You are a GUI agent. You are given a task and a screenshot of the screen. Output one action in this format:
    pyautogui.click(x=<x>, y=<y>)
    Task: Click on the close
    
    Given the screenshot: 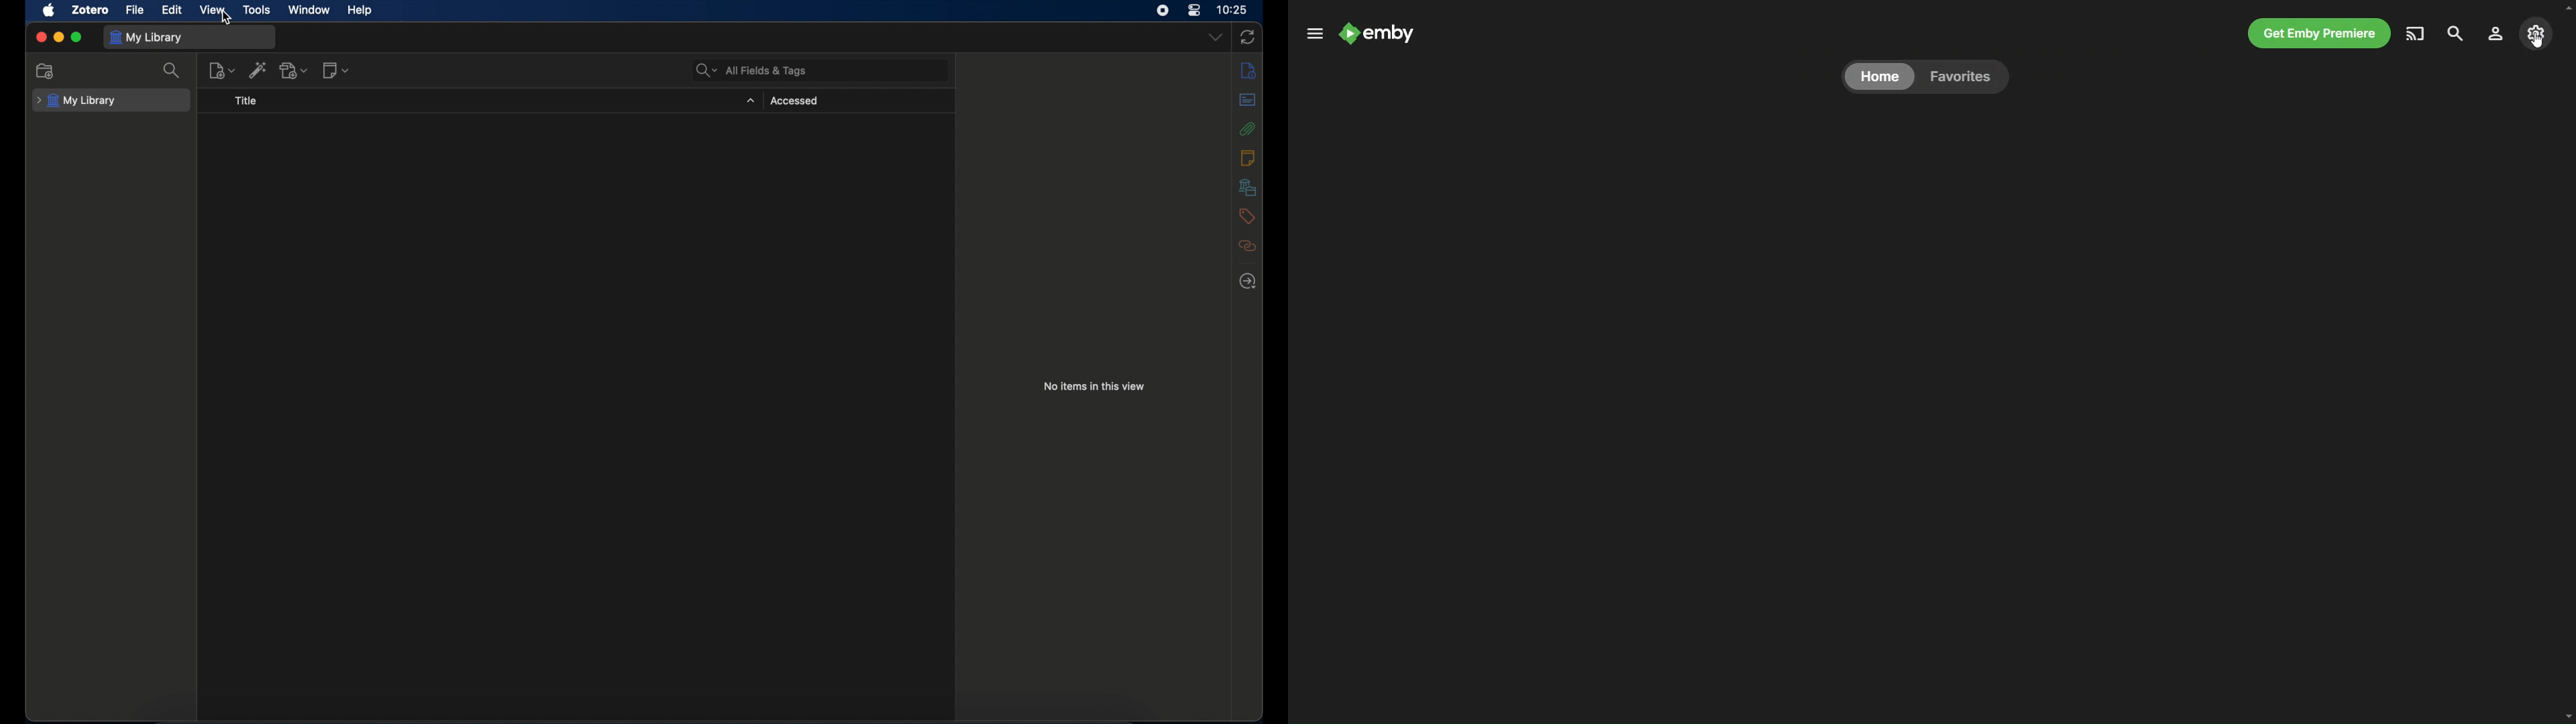 What is the action you would take?
    pyautogui.click(x=40, y=37)
    